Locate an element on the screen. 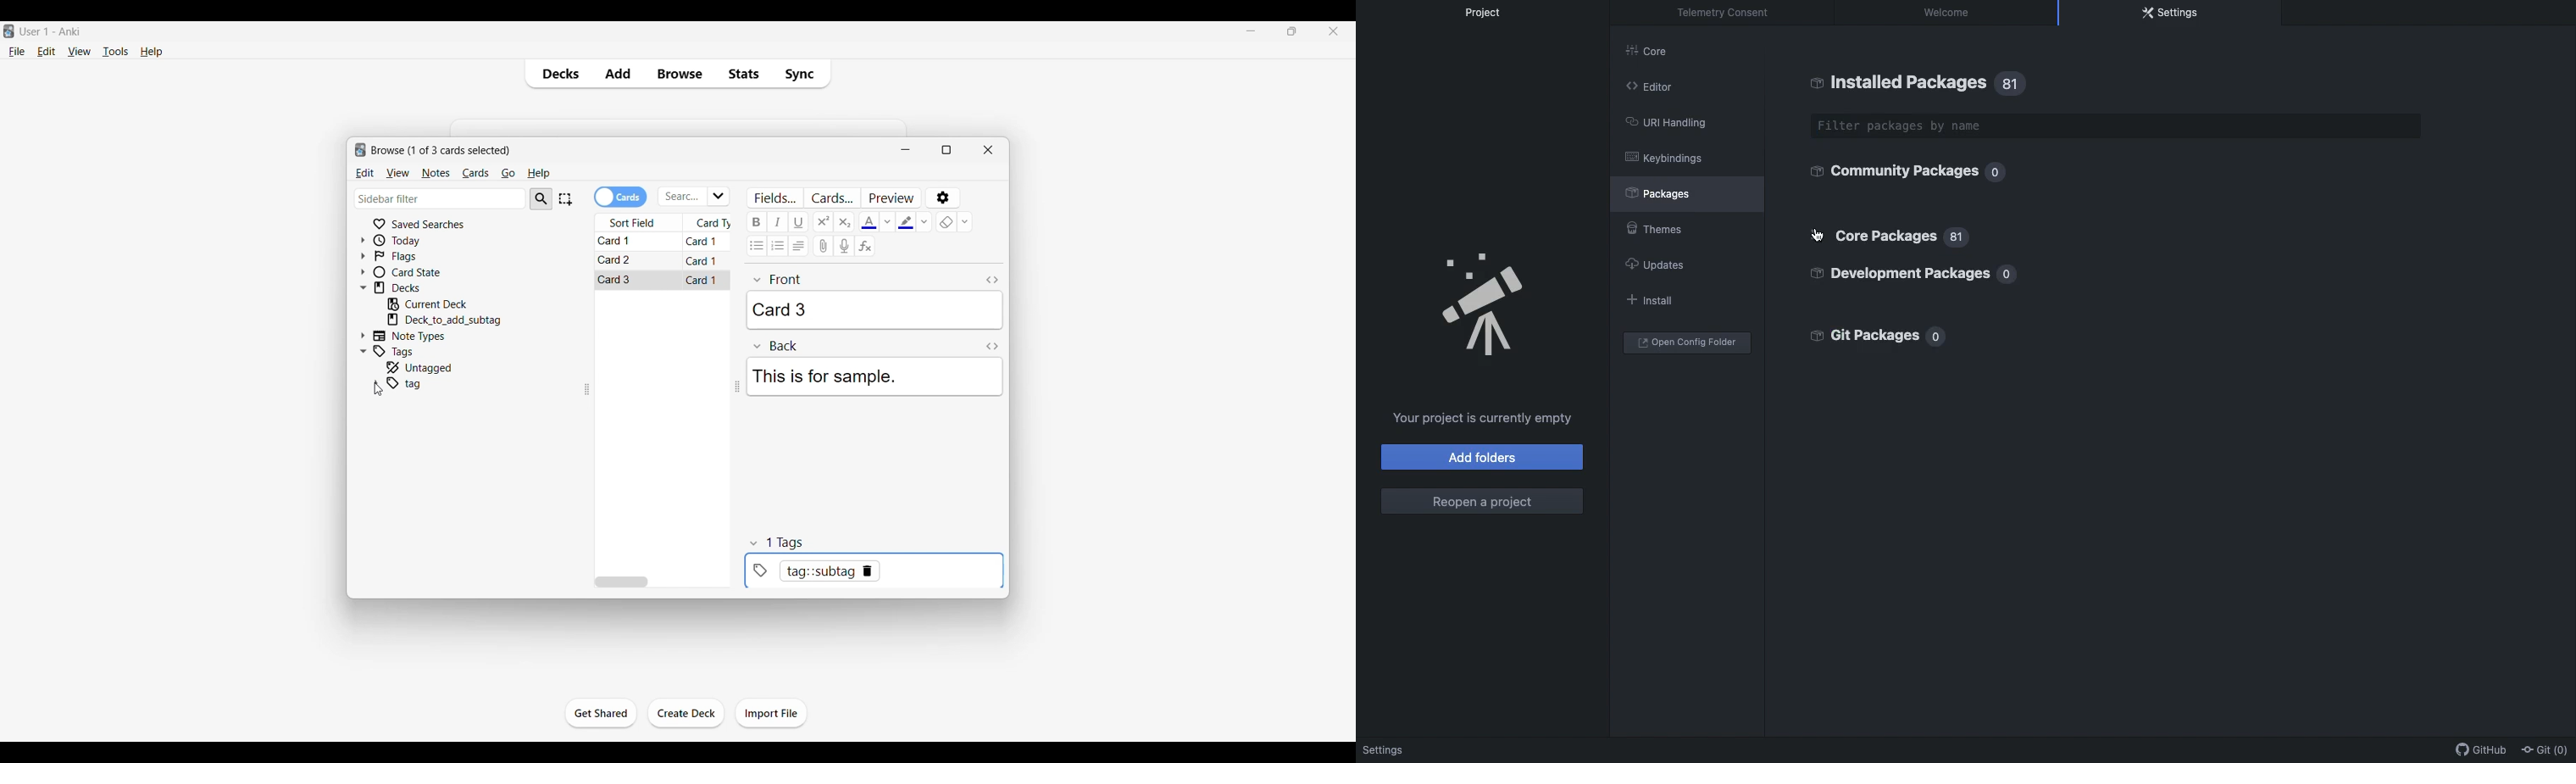 The width and height of the screenshot is (2576, 784). Customize fields is located at coordinates (775, 198).